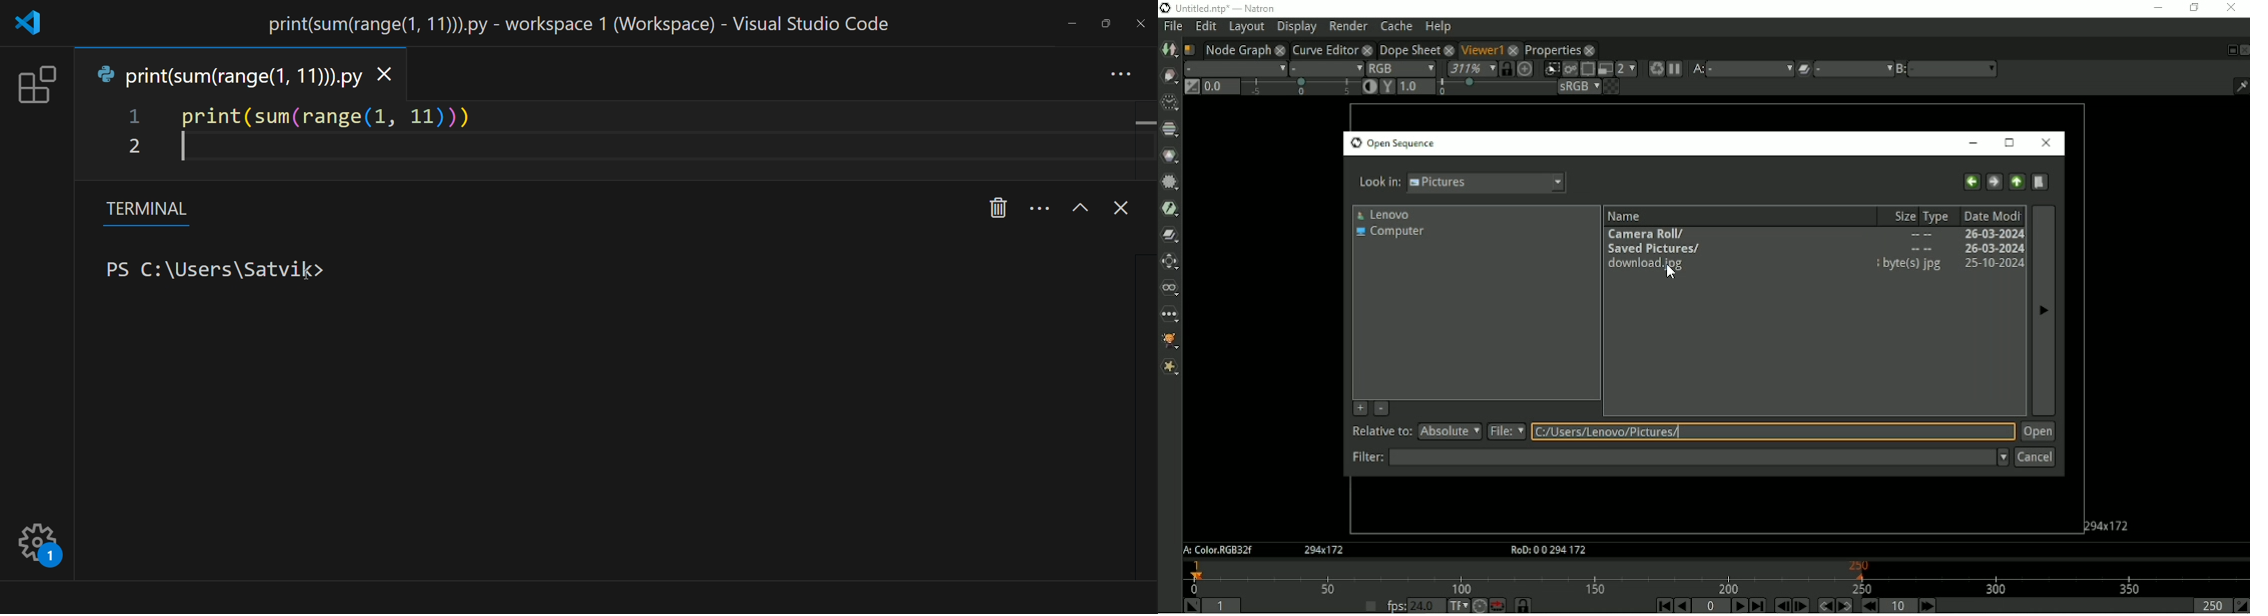 The image size is (2268, 616). Describe the element at coordinates (1397, 25) in the screenshot. I see `Cache` at that location.